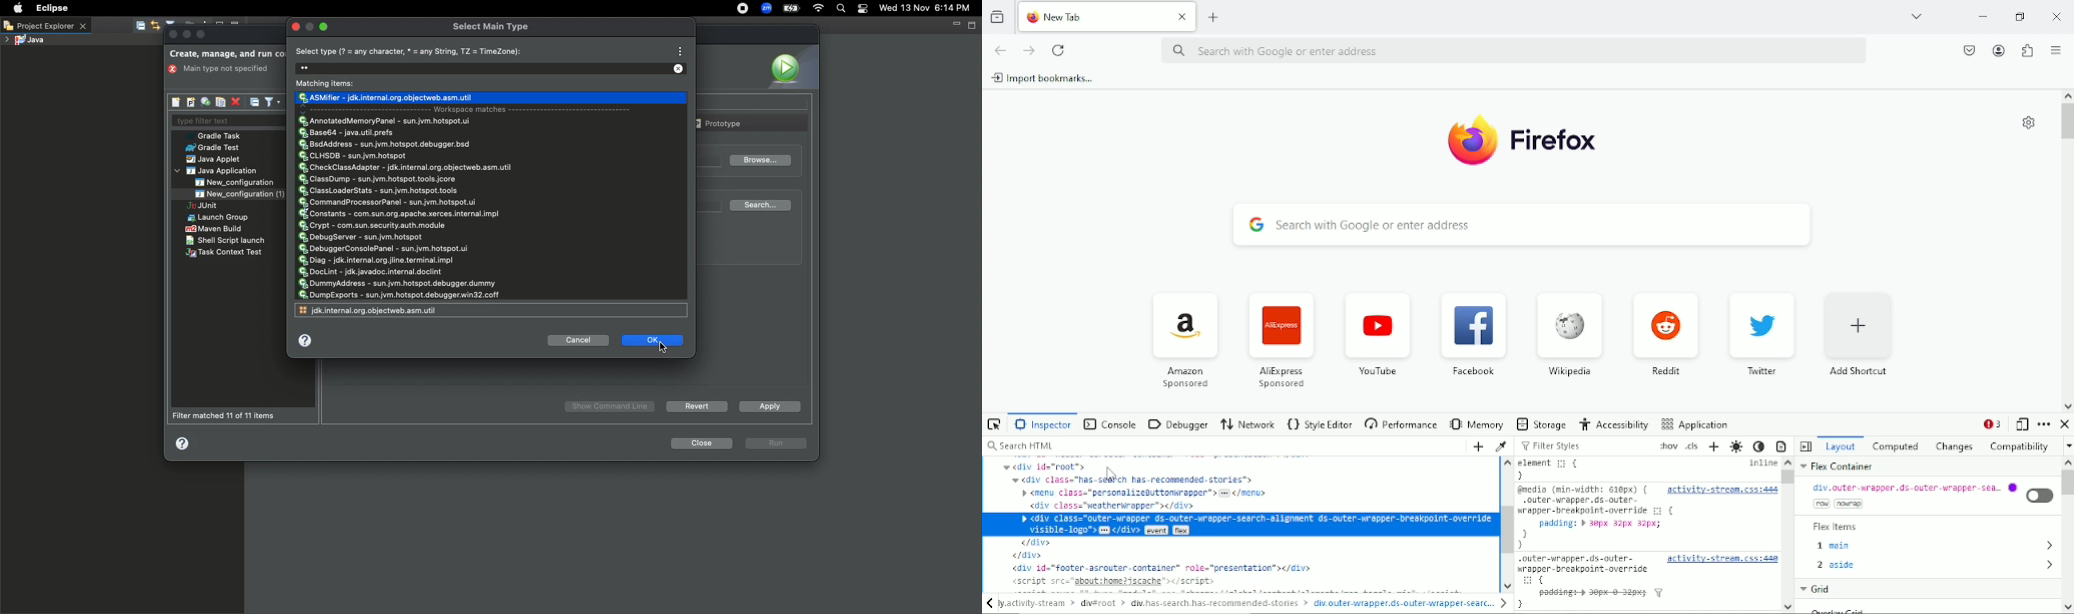 This screenshot has width=2100, height=616. Describe the element at coordinates (1916, 15) in the screenshot. I see `List all tabs` at that location.